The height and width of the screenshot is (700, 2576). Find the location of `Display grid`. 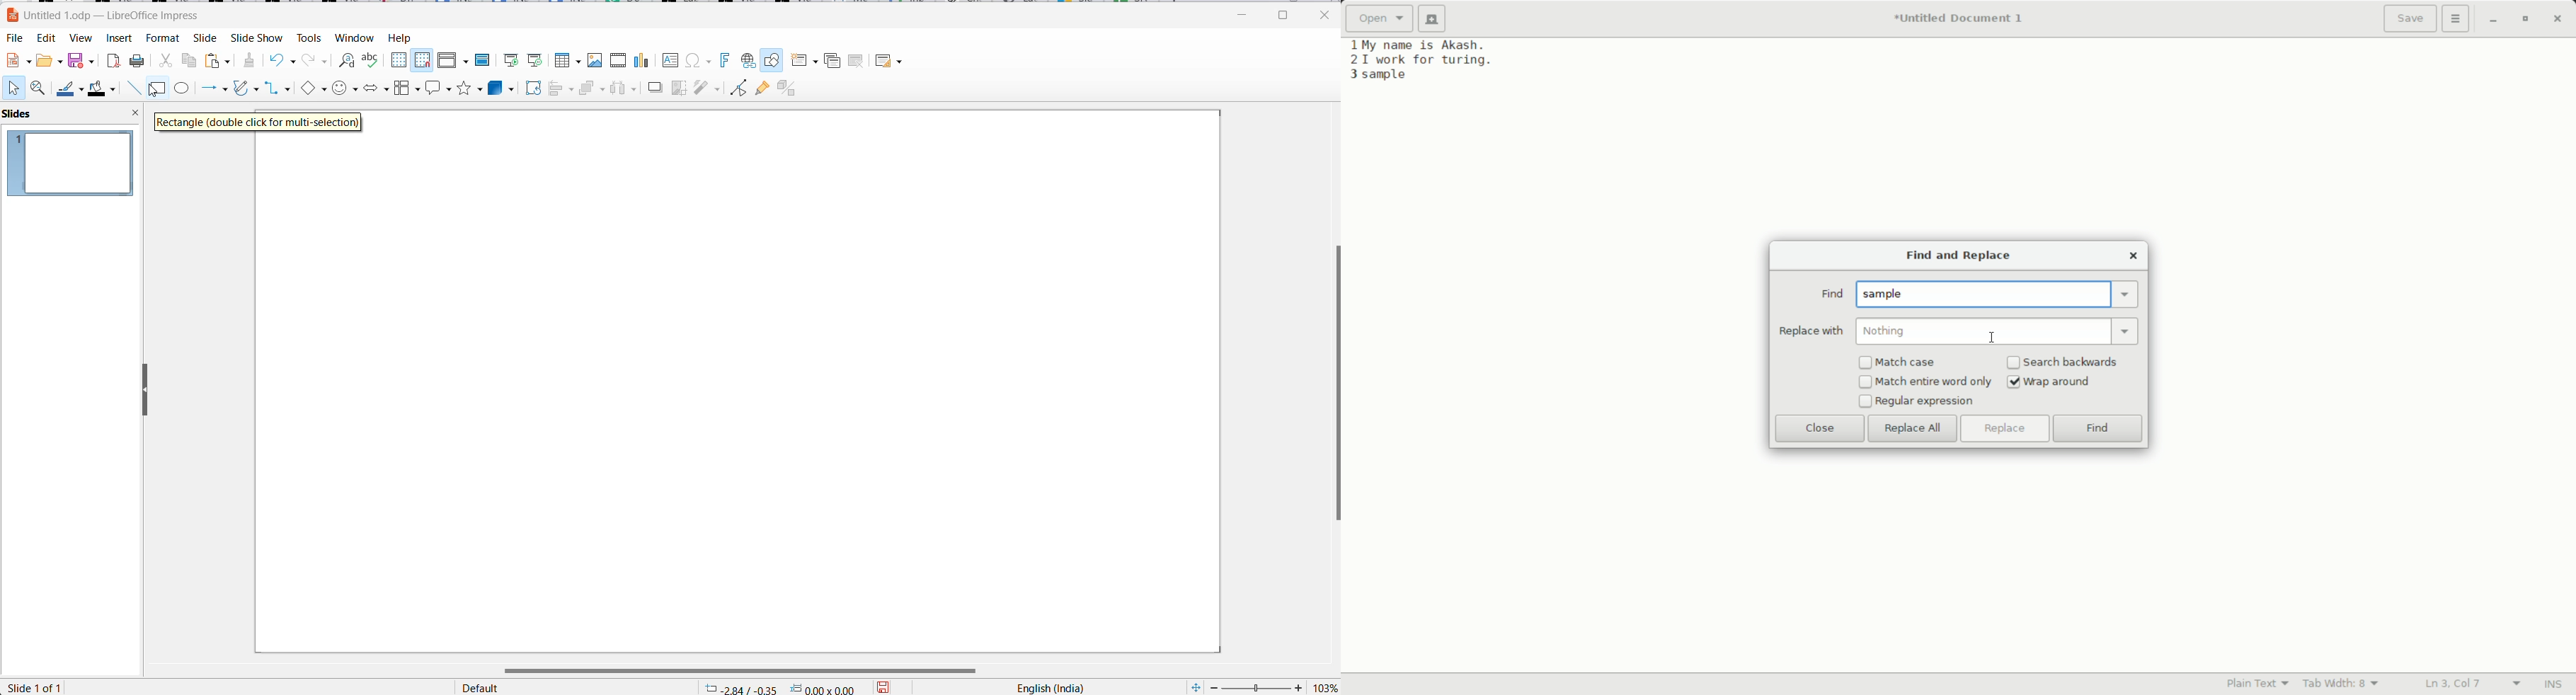

Display grid is located at coordinates (399, 59).